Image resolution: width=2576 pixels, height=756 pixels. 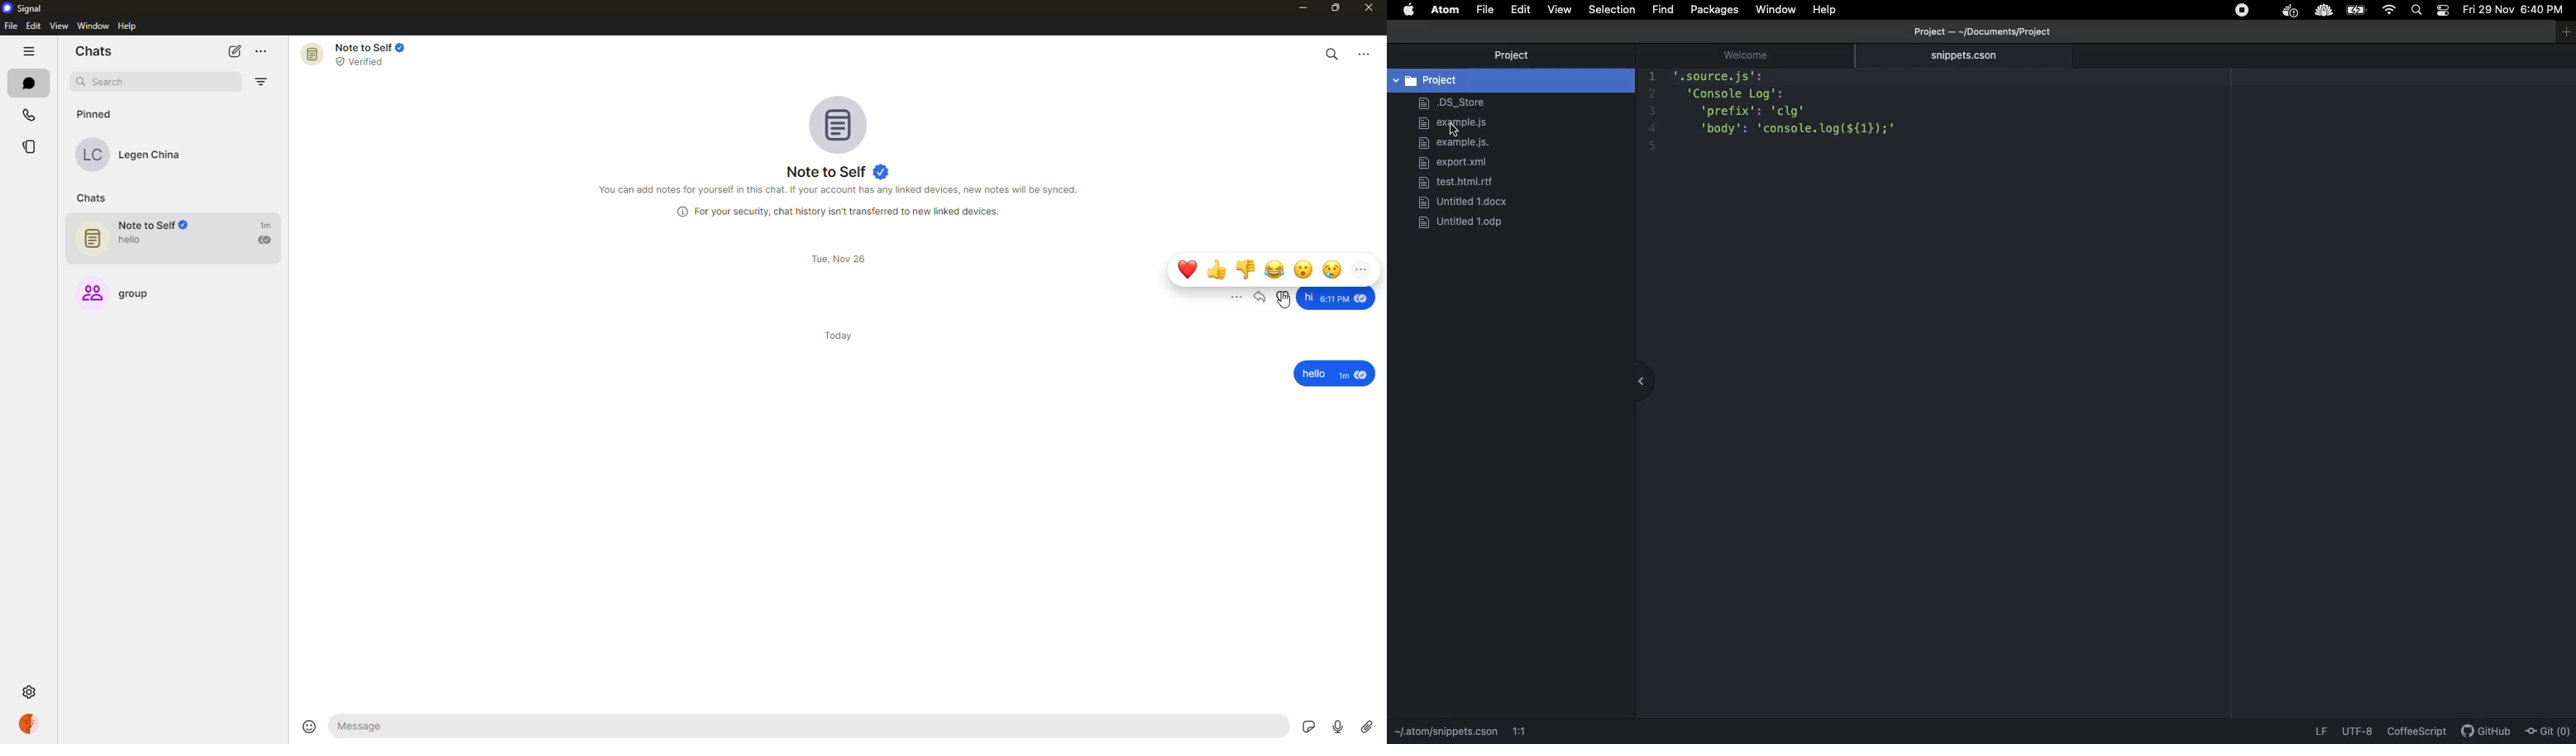 I want to click on stickers, so click(x=1305, y=725).